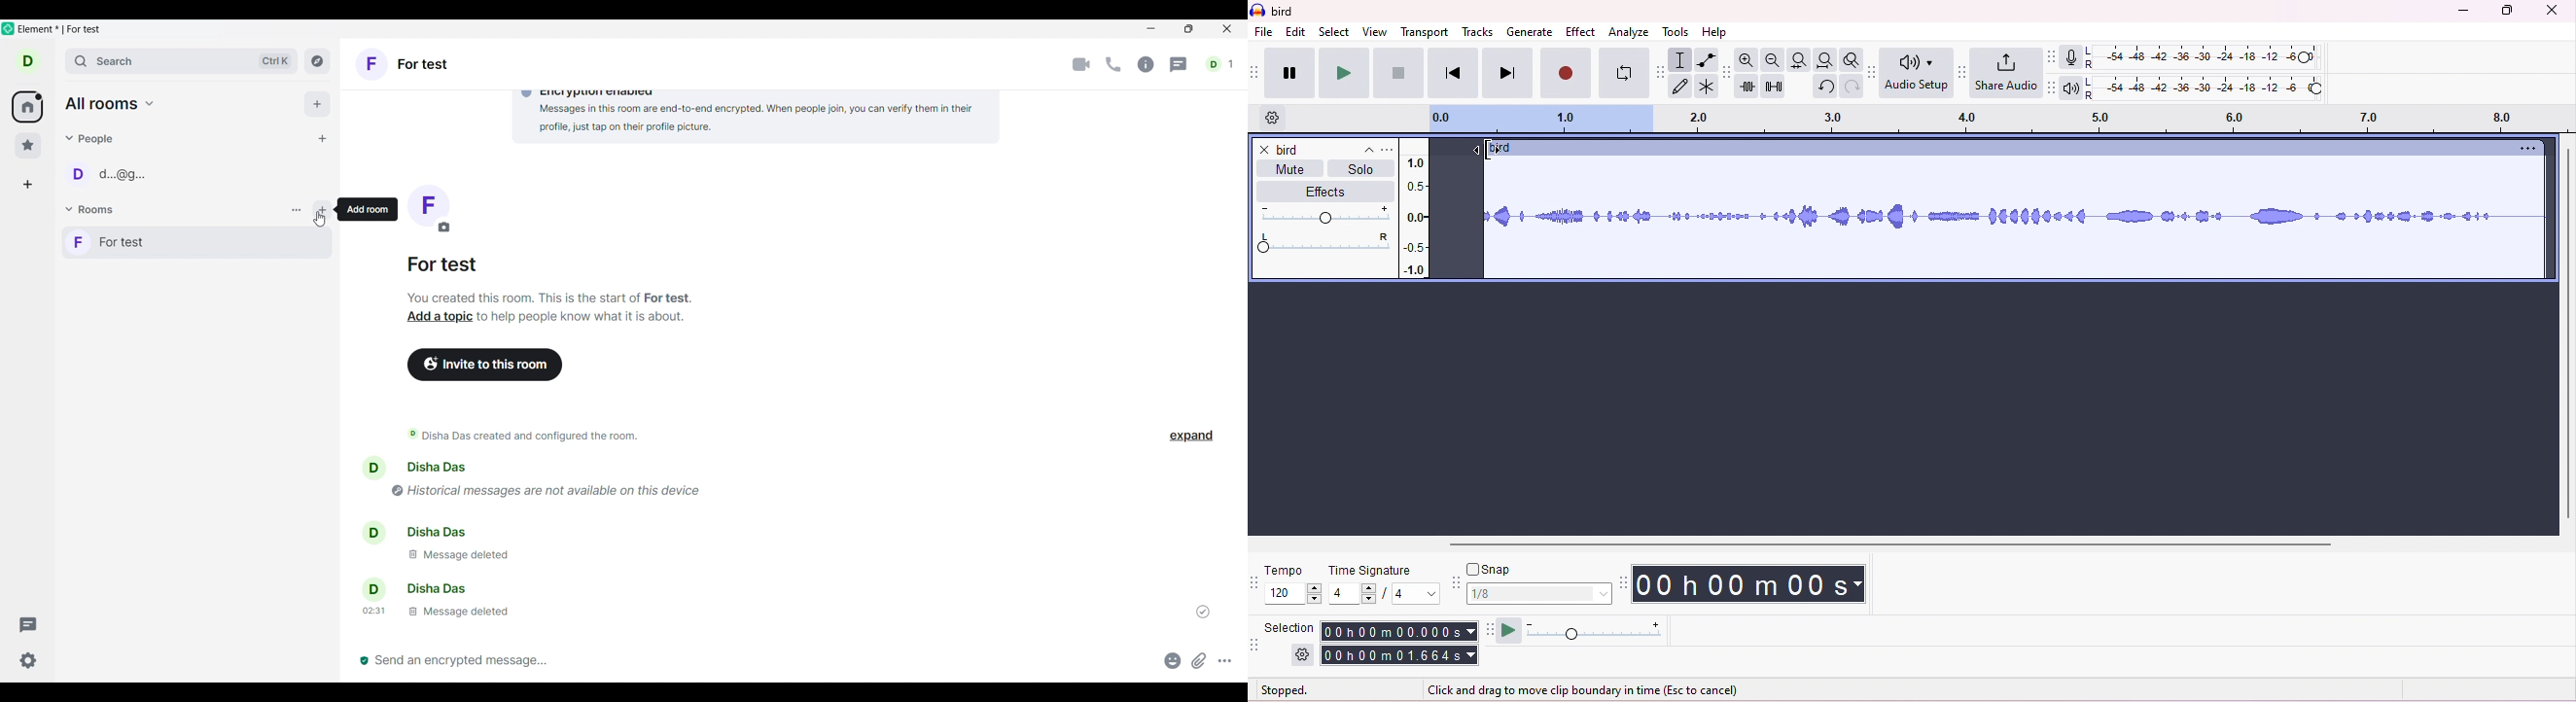 Image resolution: width=2576 pixels, height=728 pixels. I want to click on Disha Das, Historical messages are not available on this device., so click(624, 478).